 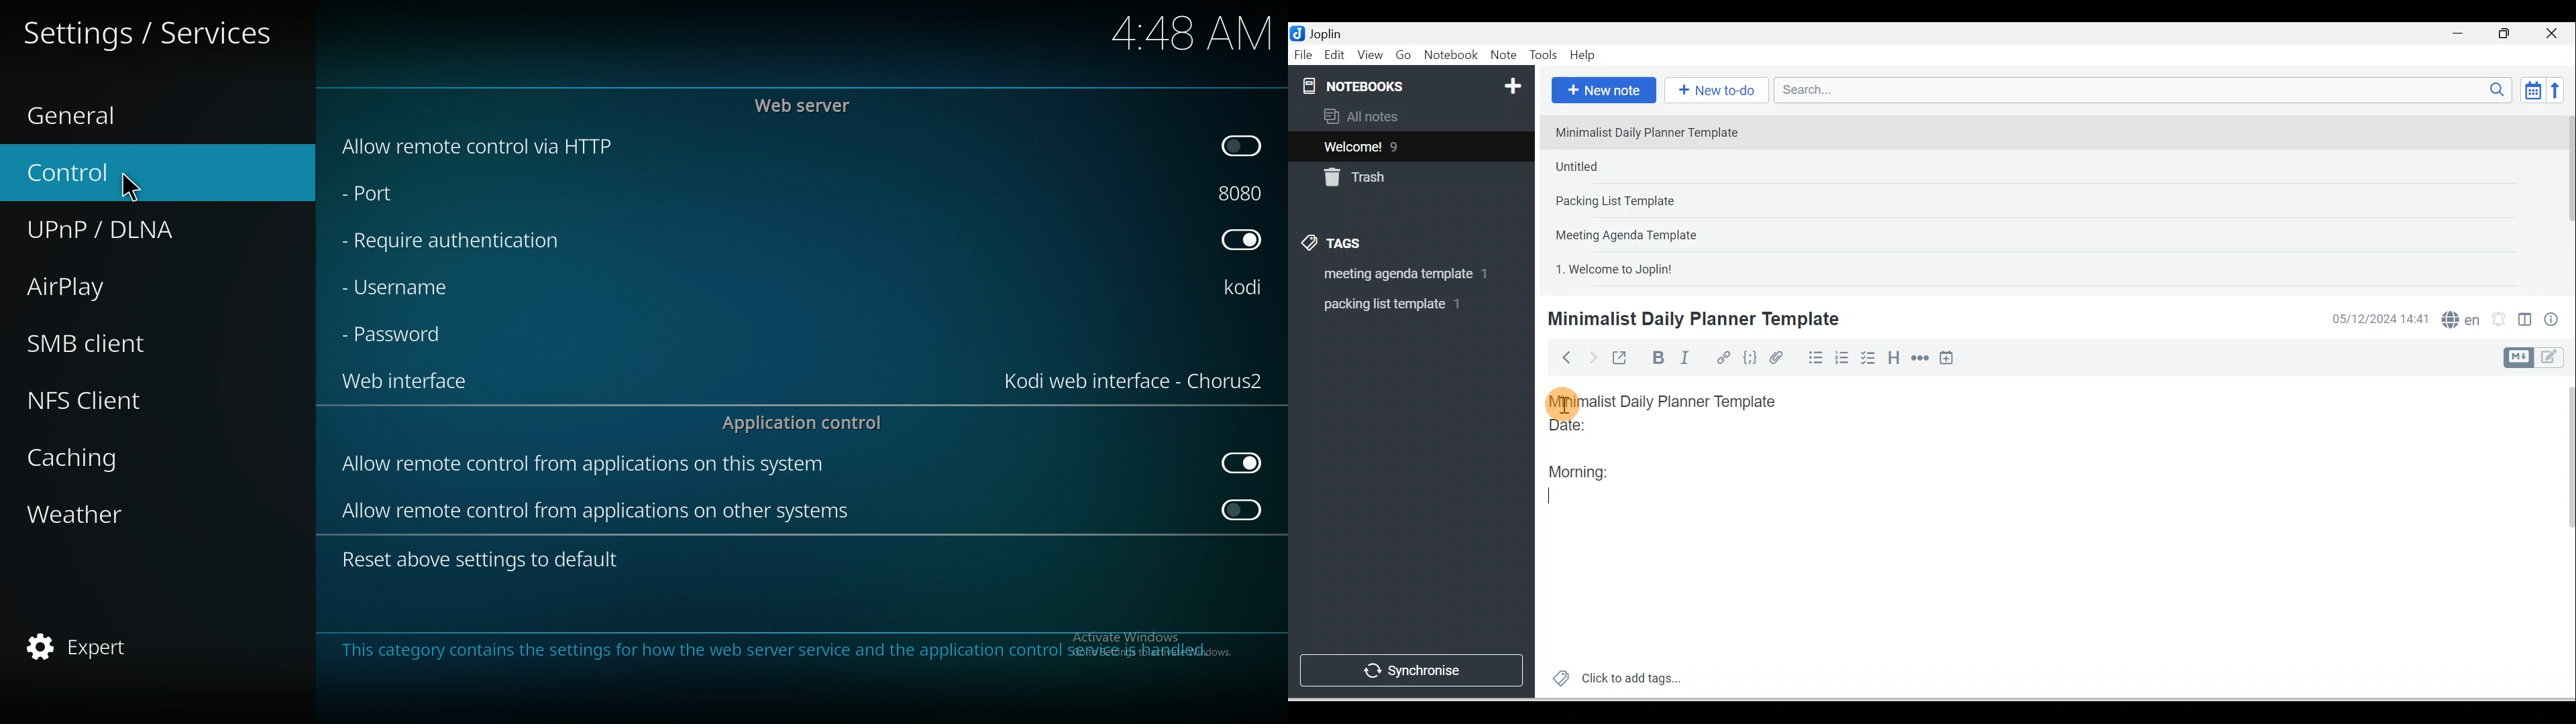 What do you see at coordinates (809, 104) in the screenshot?
I see `web server` at bounding box center [809, 104].